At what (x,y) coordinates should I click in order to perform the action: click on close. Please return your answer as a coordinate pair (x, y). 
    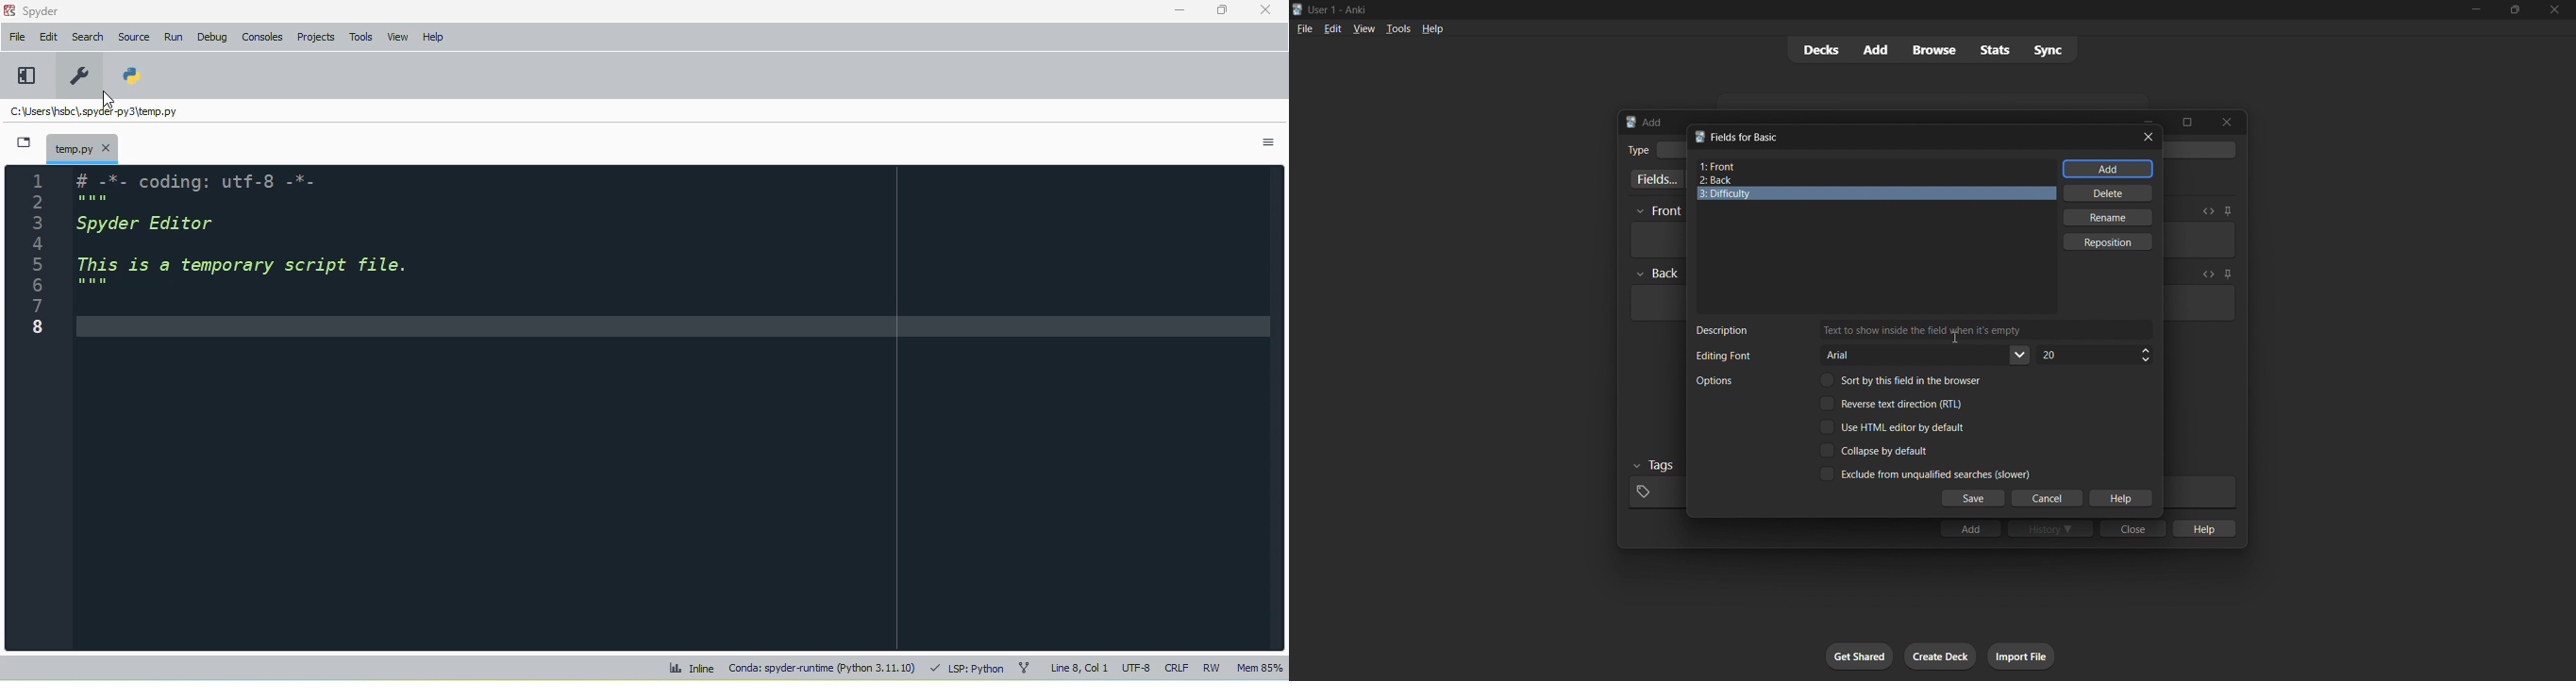
    Looking at the image, I should click on (2149, 137).